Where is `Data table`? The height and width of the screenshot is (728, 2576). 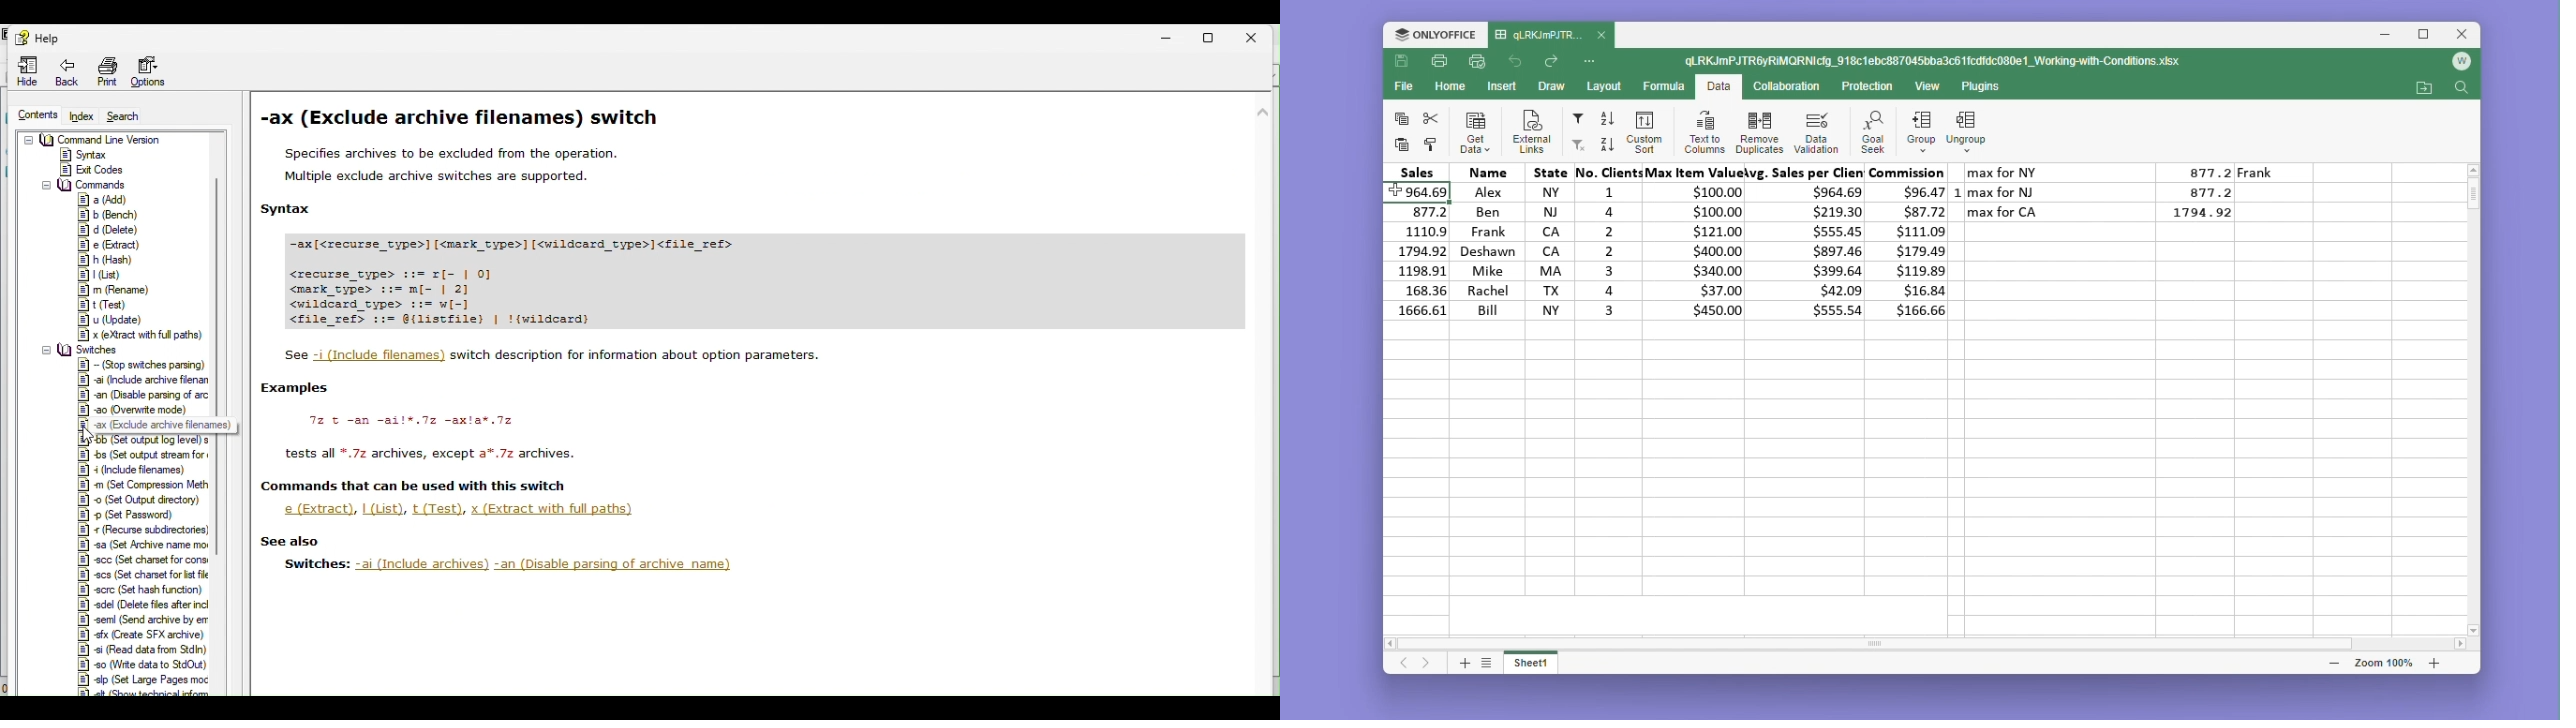 Data table is located at coordinates (2119, 198).